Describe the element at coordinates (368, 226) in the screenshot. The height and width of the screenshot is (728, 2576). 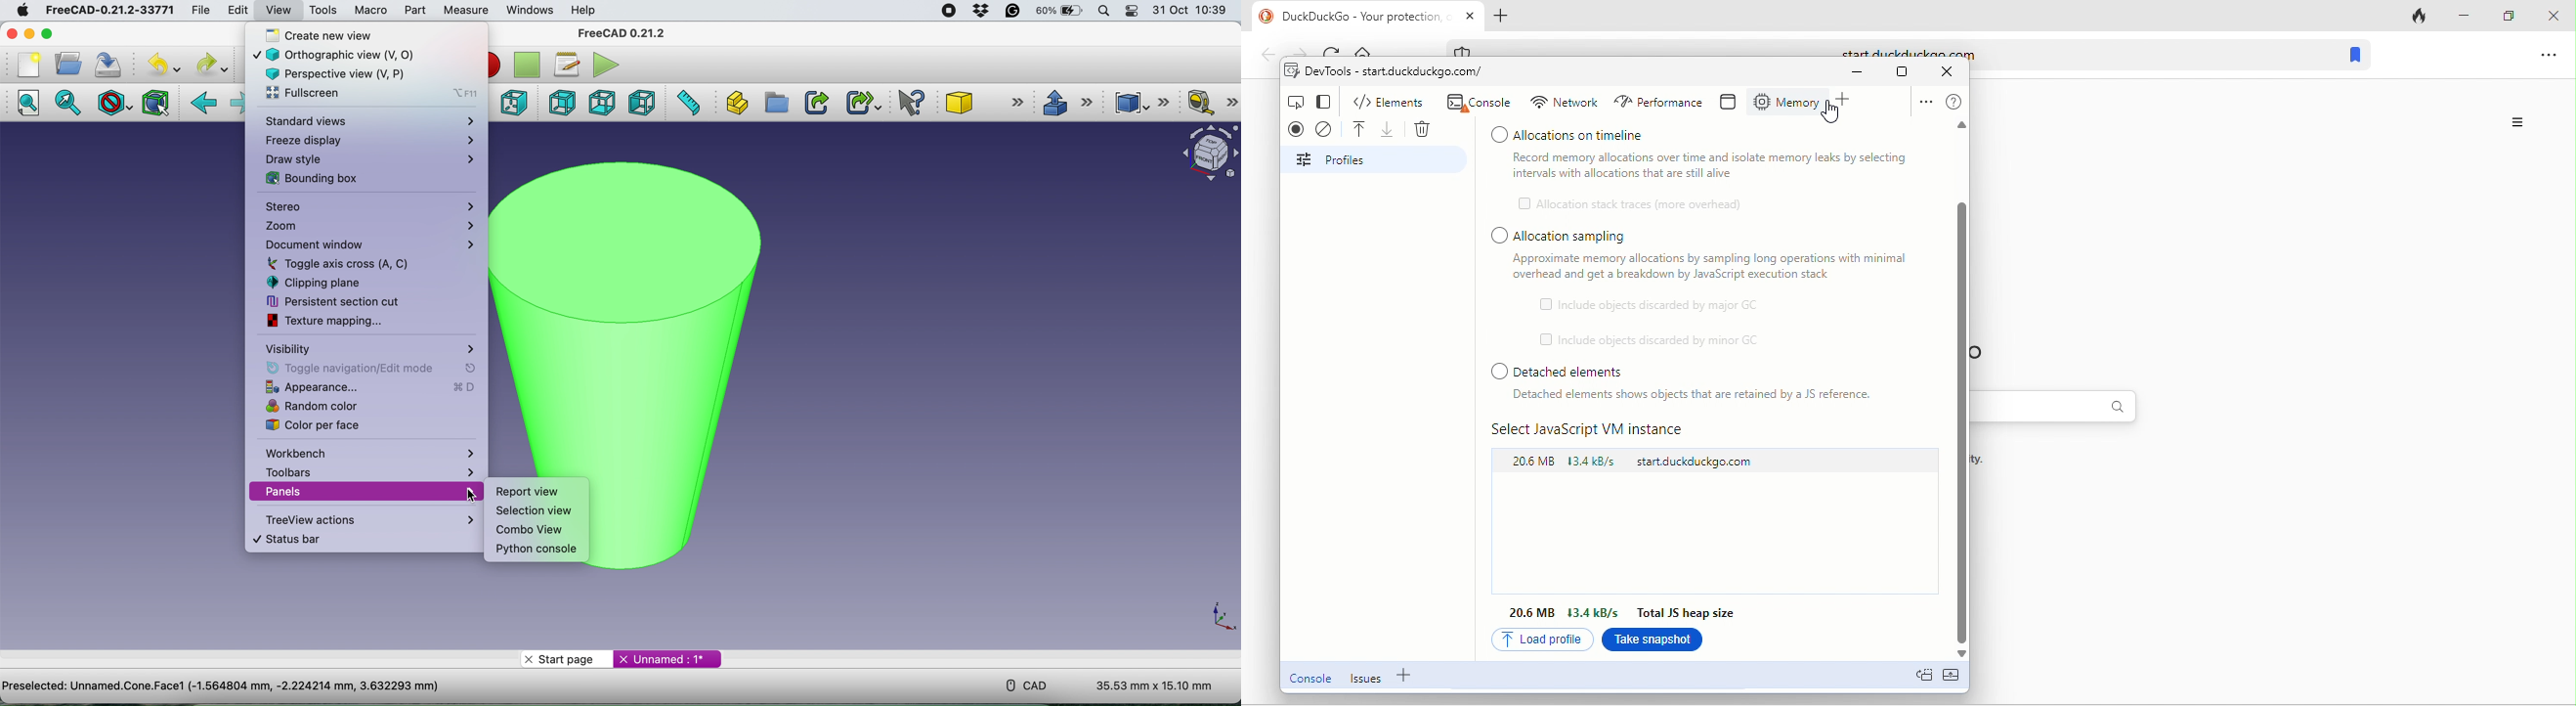
I see `zoom` at that location.